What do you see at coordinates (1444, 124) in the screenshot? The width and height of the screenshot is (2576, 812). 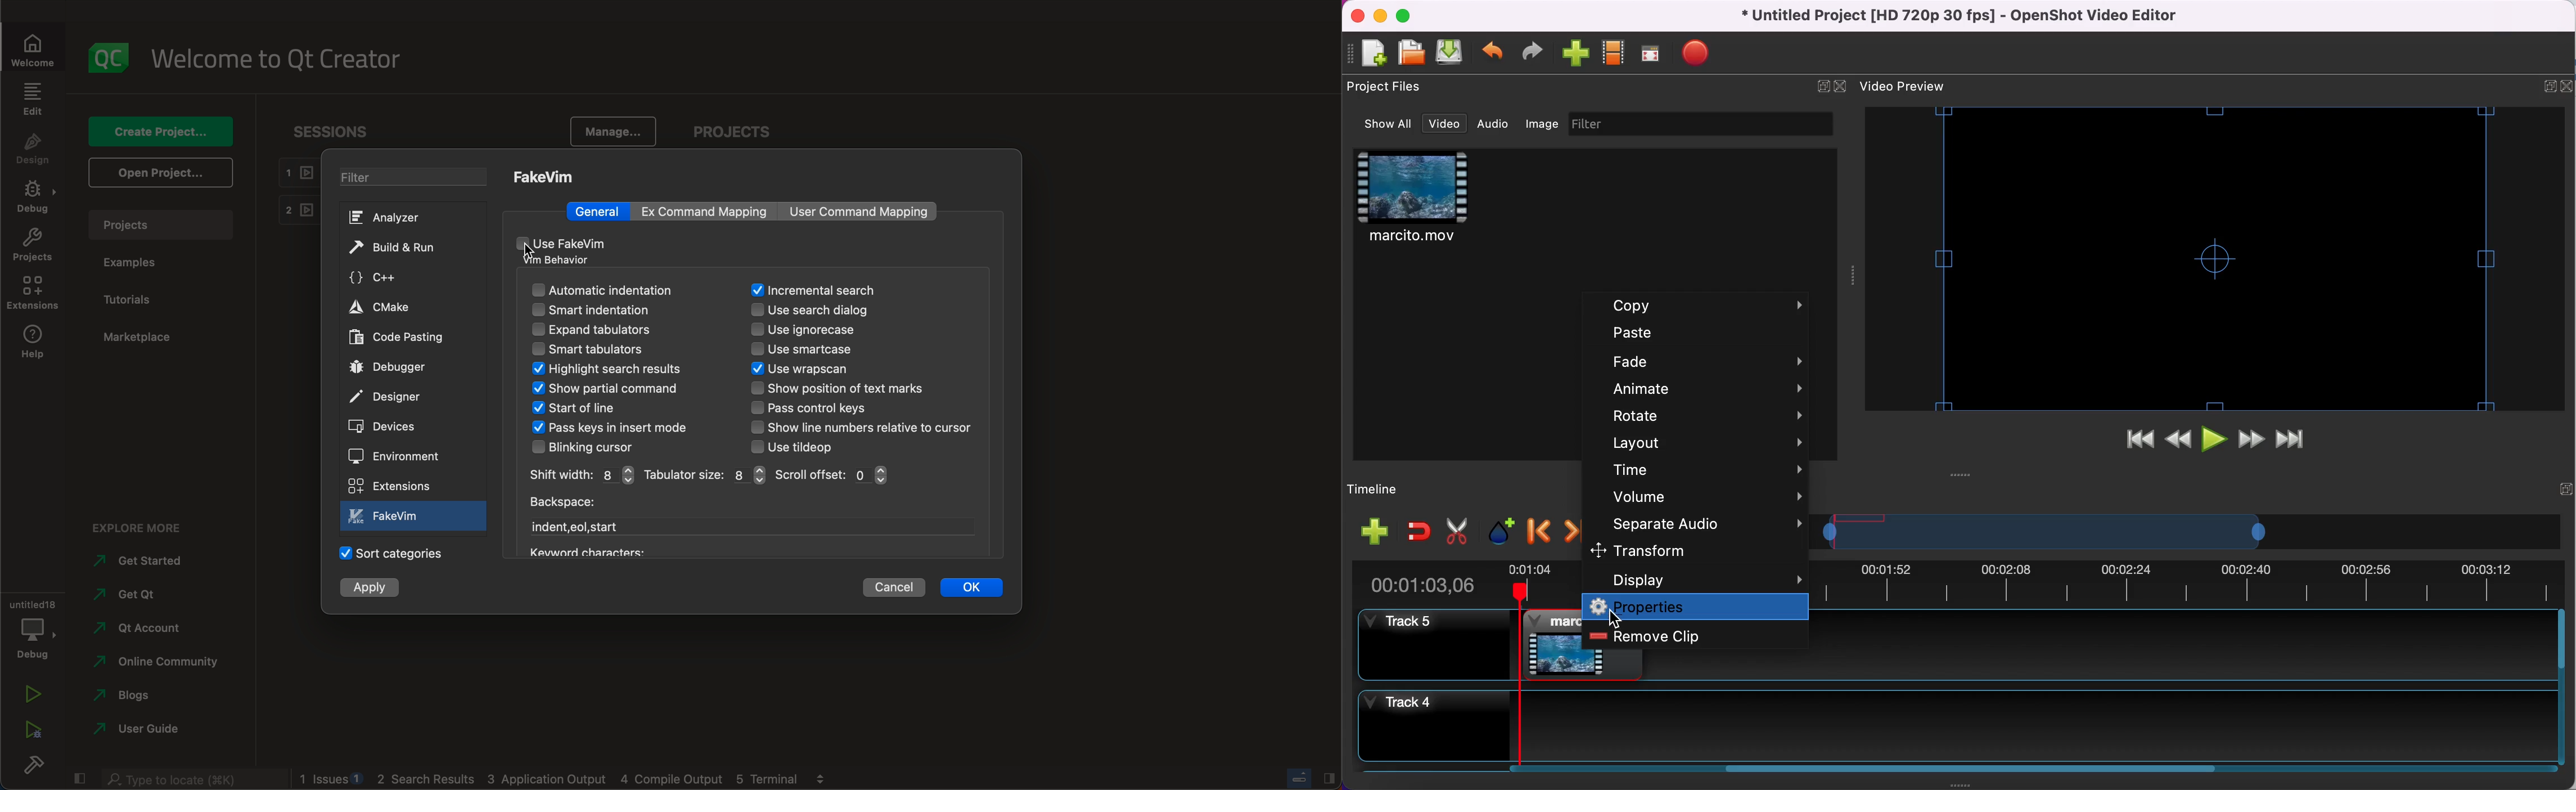 I see `video` at bounding box center [1444, 124].